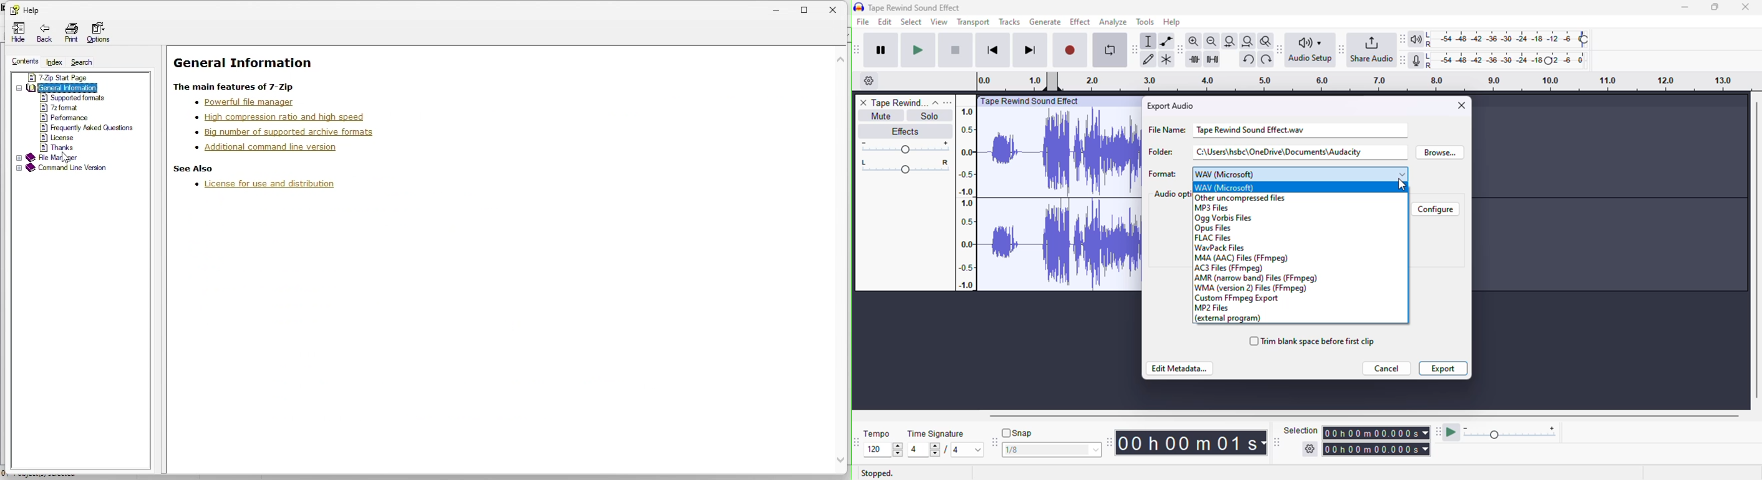 This screenshot has width=1764, height=504. What do you see at coordinates (1353, 440) in the screenshot?
I see `audacity selection toolbar` at bounding box center [1353, 440].